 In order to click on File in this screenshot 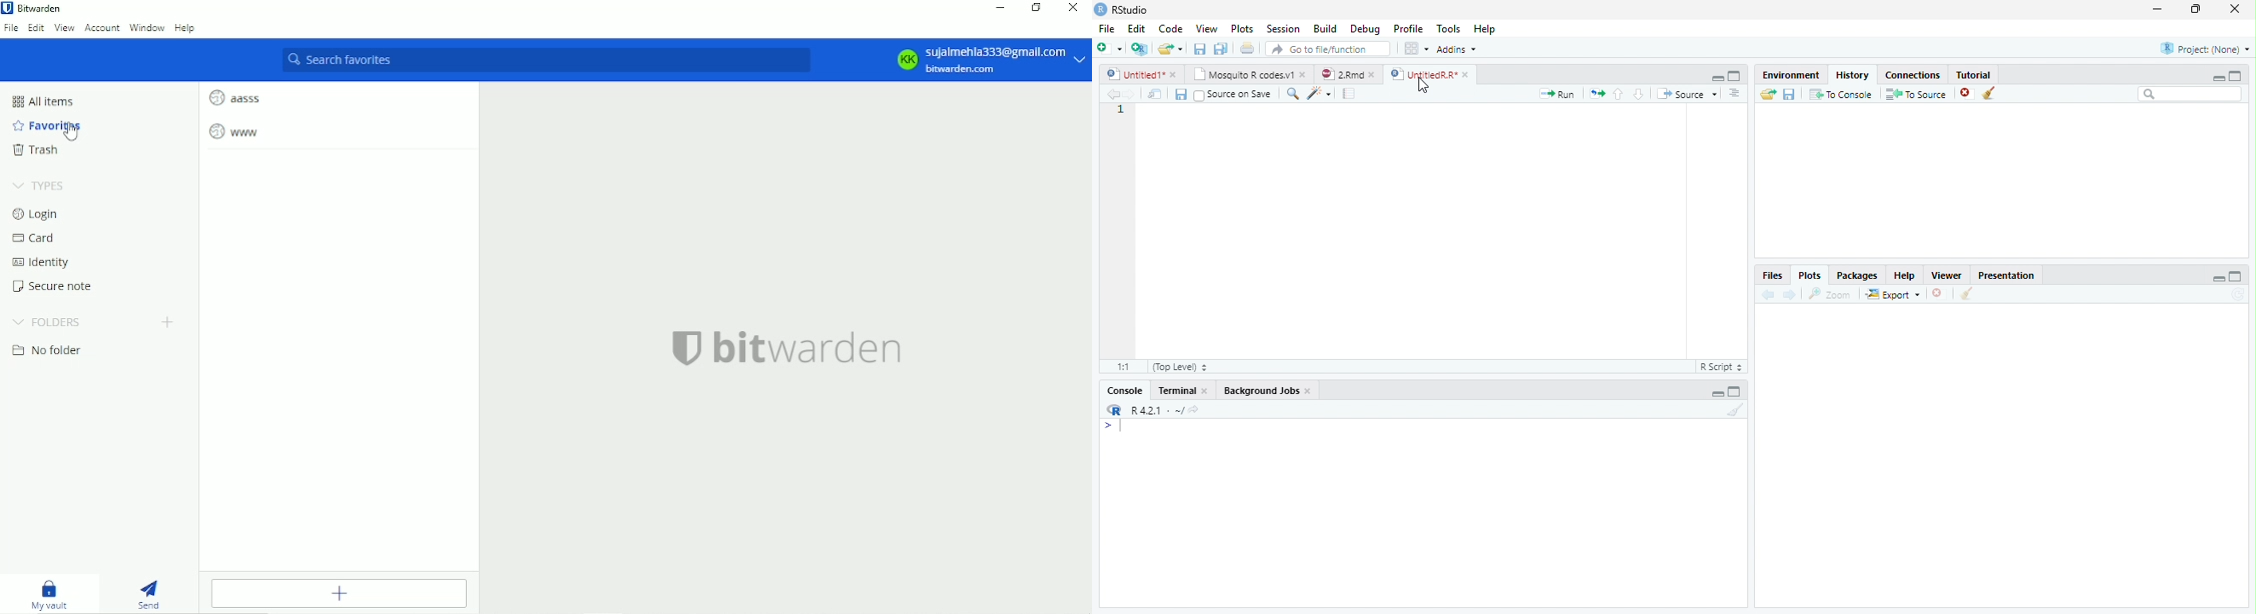, I will do `click(1106, 29)`.